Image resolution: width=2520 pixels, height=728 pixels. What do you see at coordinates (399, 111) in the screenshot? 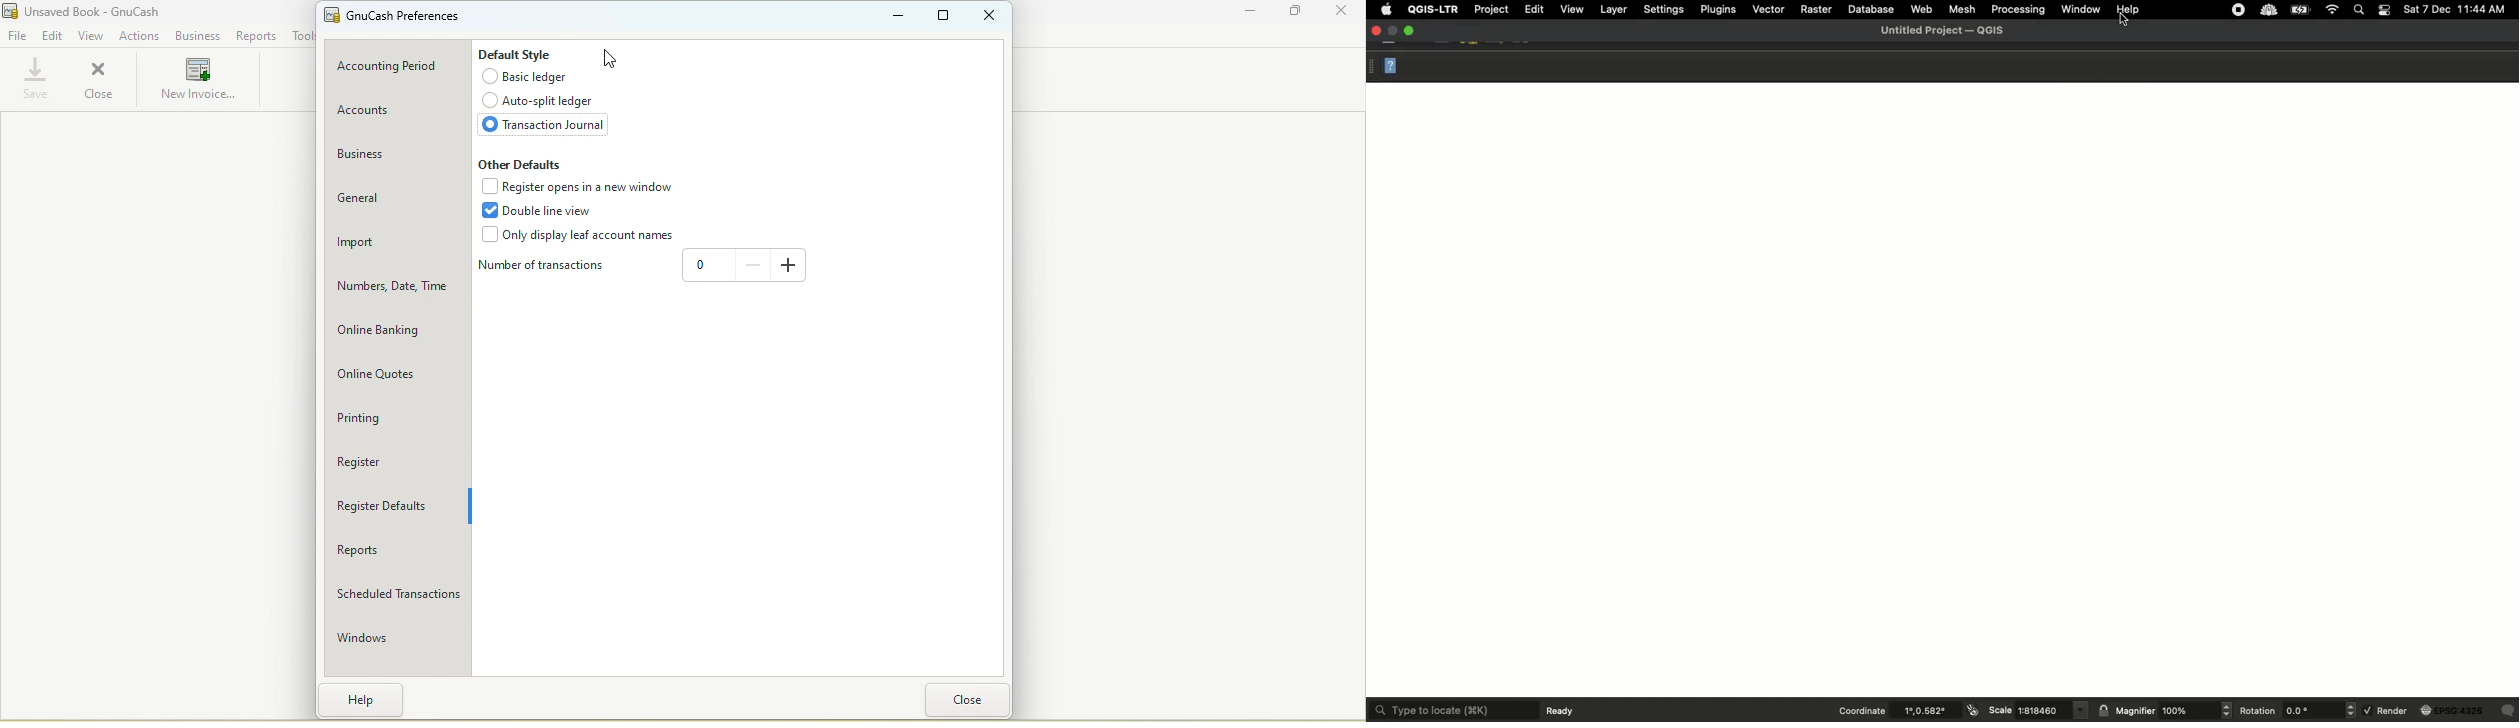
I see `Accounts` at bounding box center [399, 111].